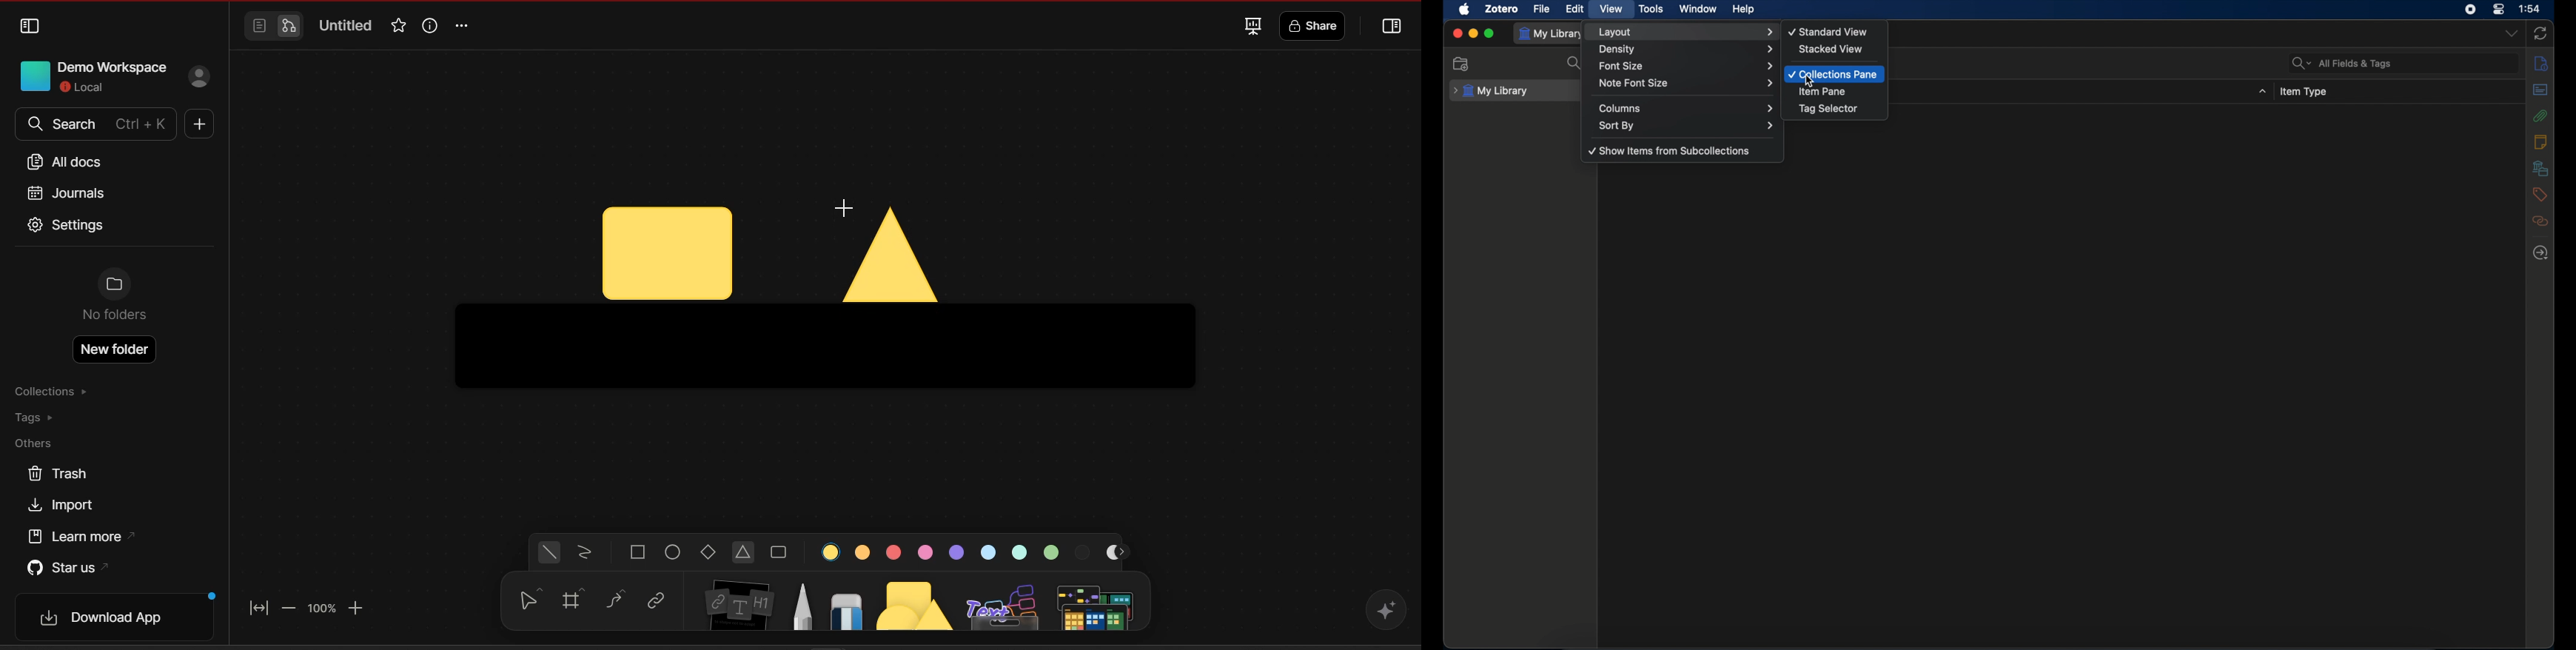 The image size is (2576, 672). I want to click on libraries, so click(2541, 168).